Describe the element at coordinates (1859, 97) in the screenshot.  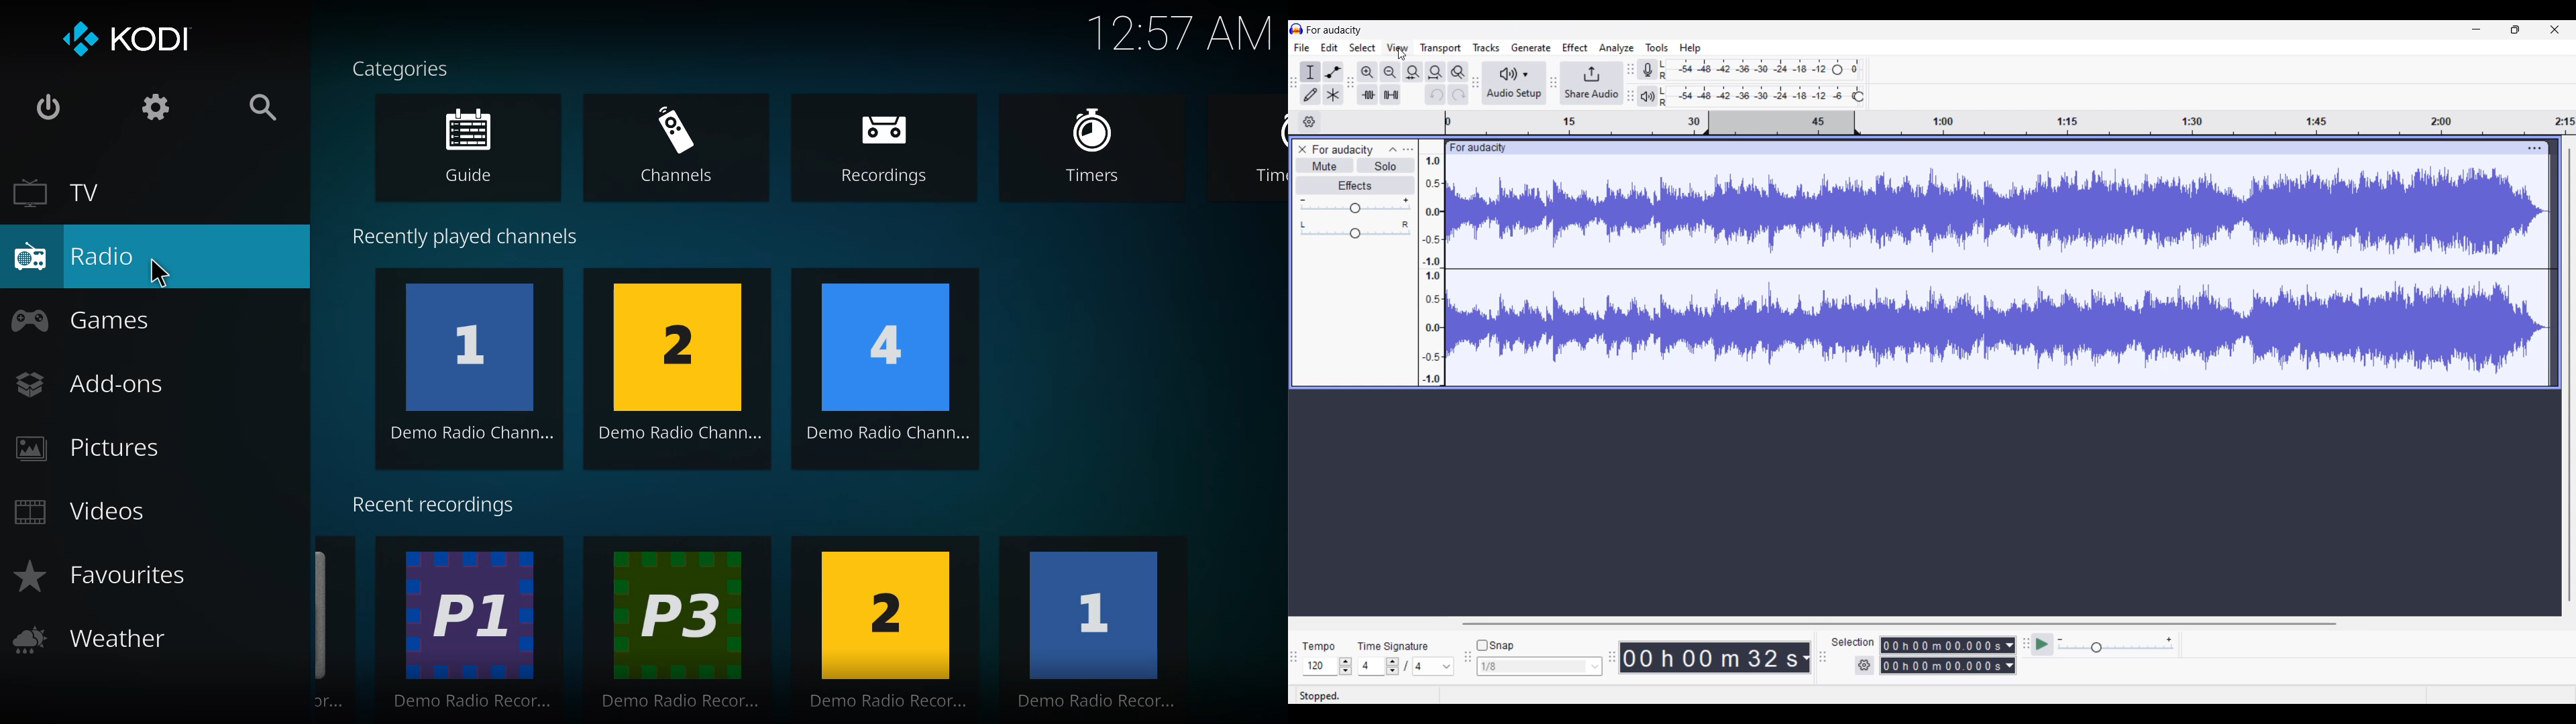
I see `Recording to change playback level ` at that location.